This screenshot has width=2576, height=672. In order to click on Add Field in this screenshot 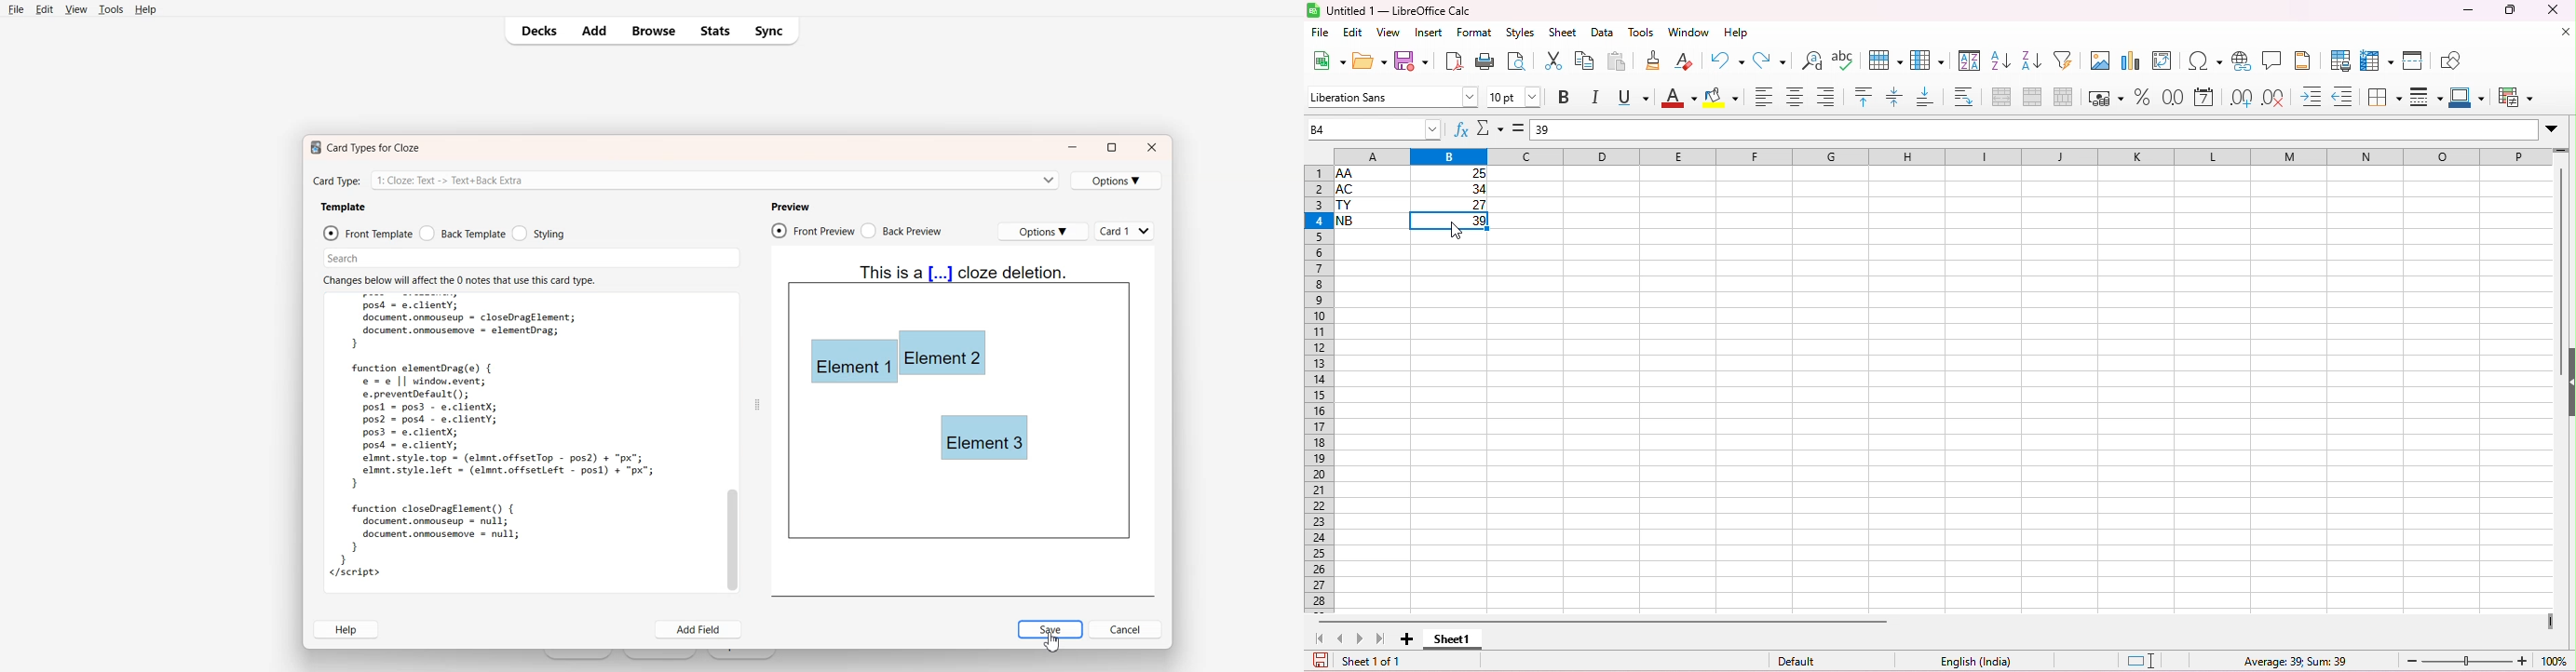, I will do `click(700, 630)`.